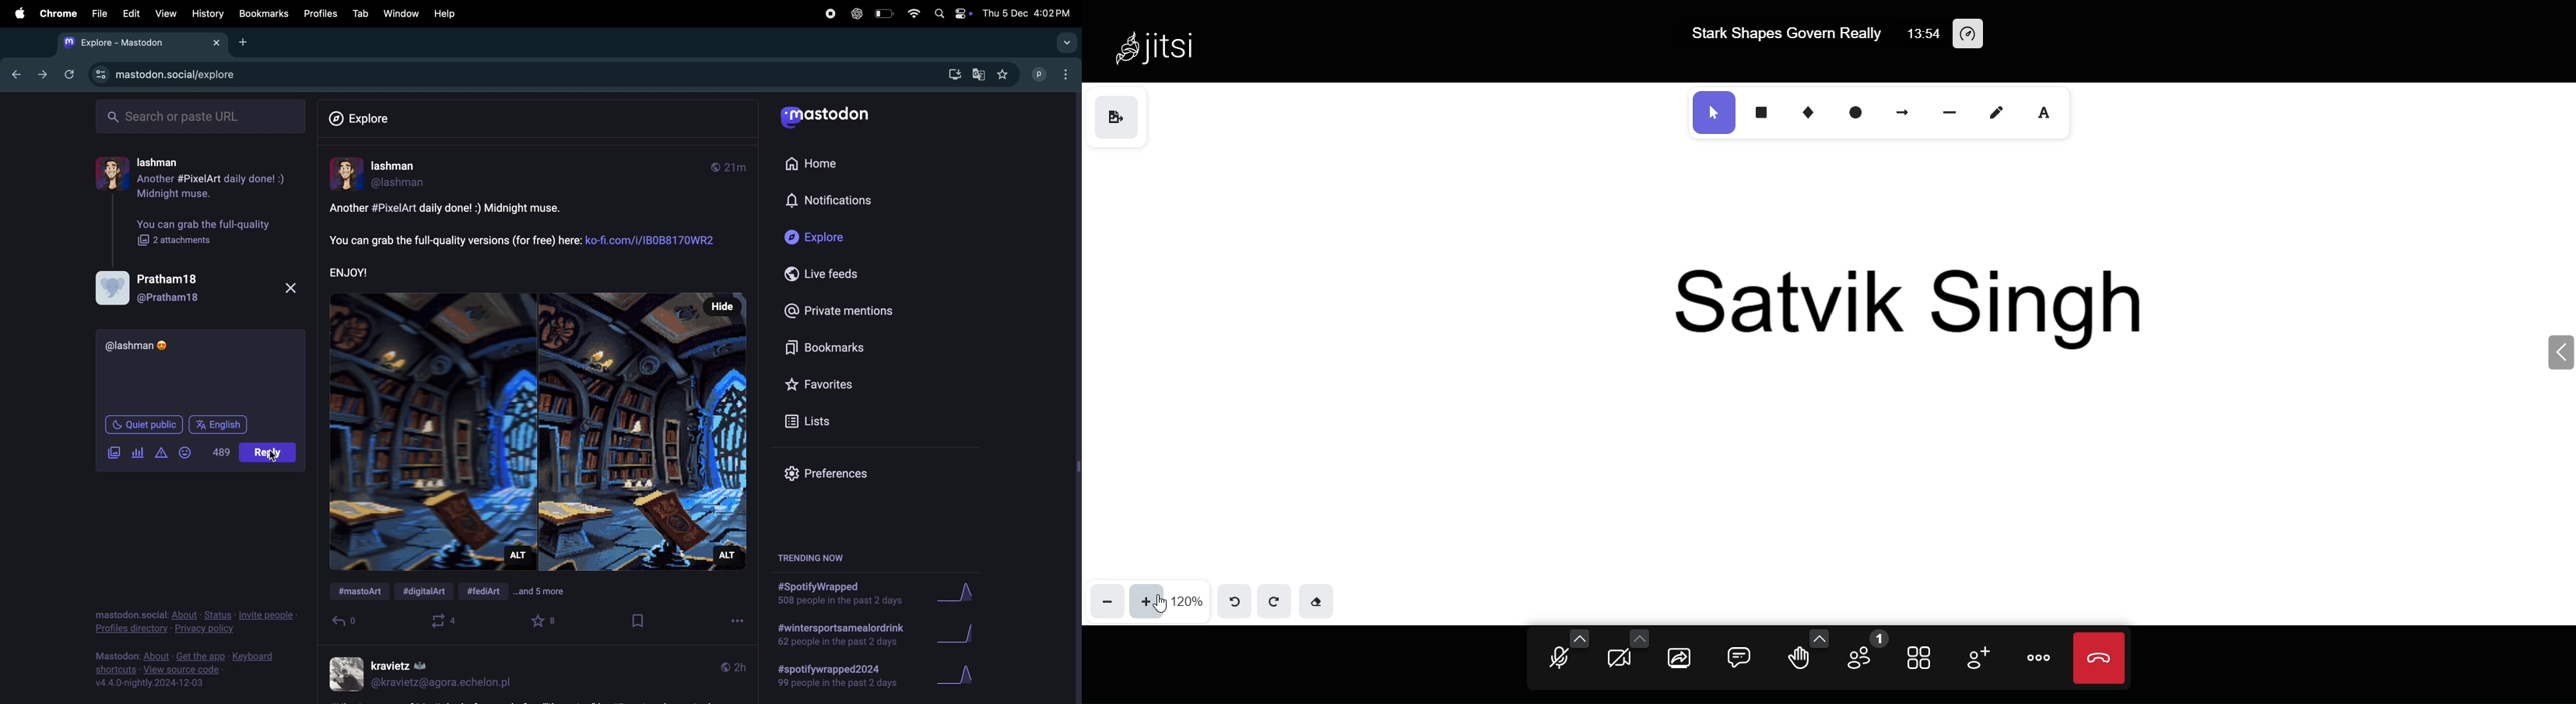 The image size is (2576, 728). I want to click on lists, so click(820, 420).